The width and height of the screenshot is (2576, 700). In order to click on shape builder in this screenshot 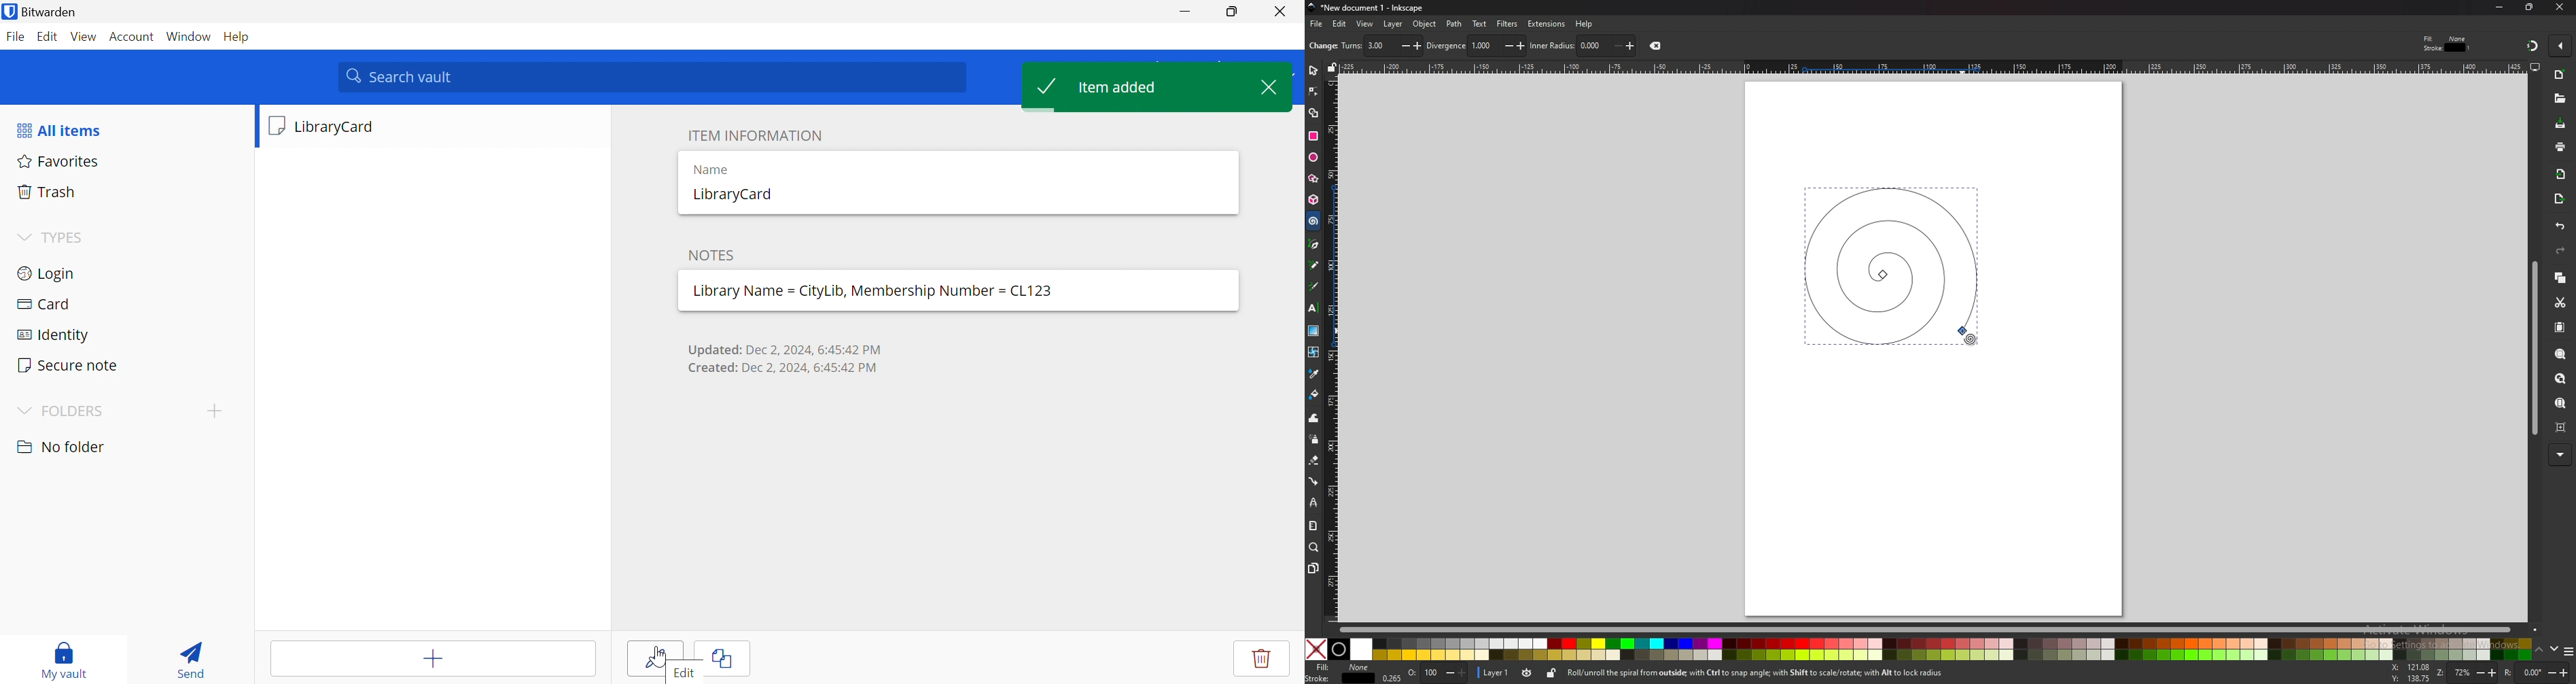, I will do `click(1313, 113)`.